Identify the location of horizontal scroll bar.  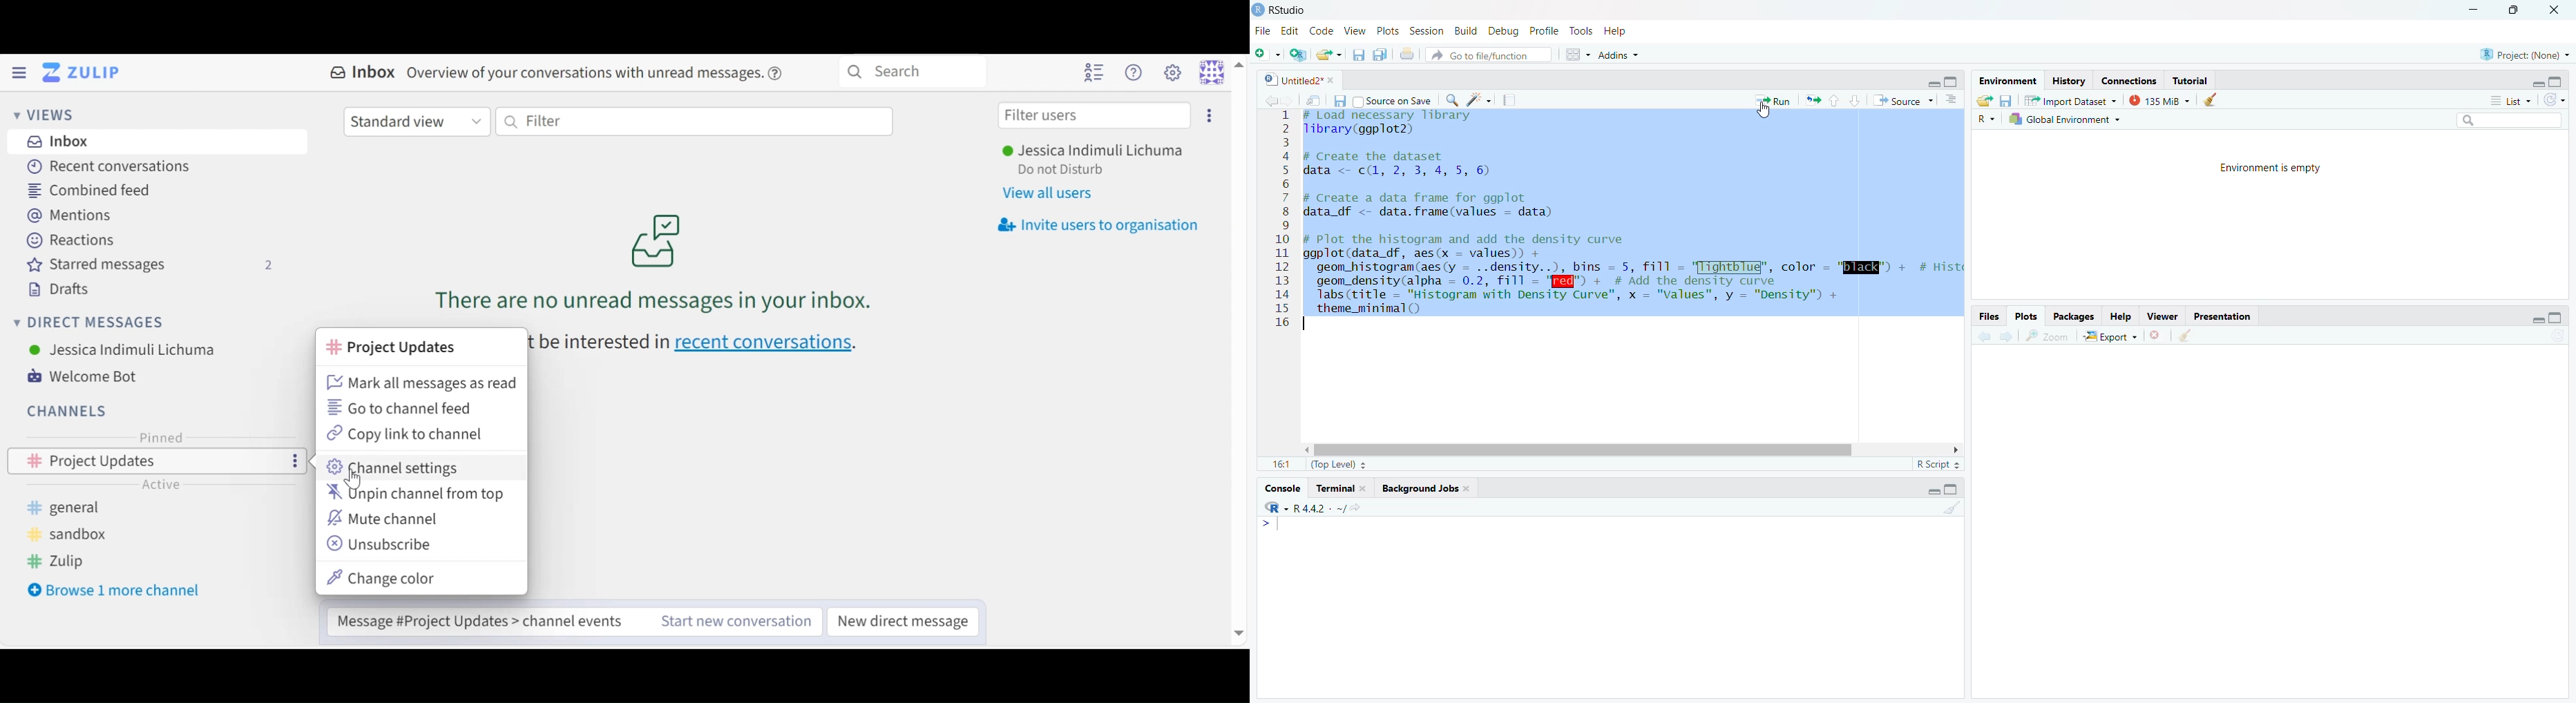
(1587, 451).